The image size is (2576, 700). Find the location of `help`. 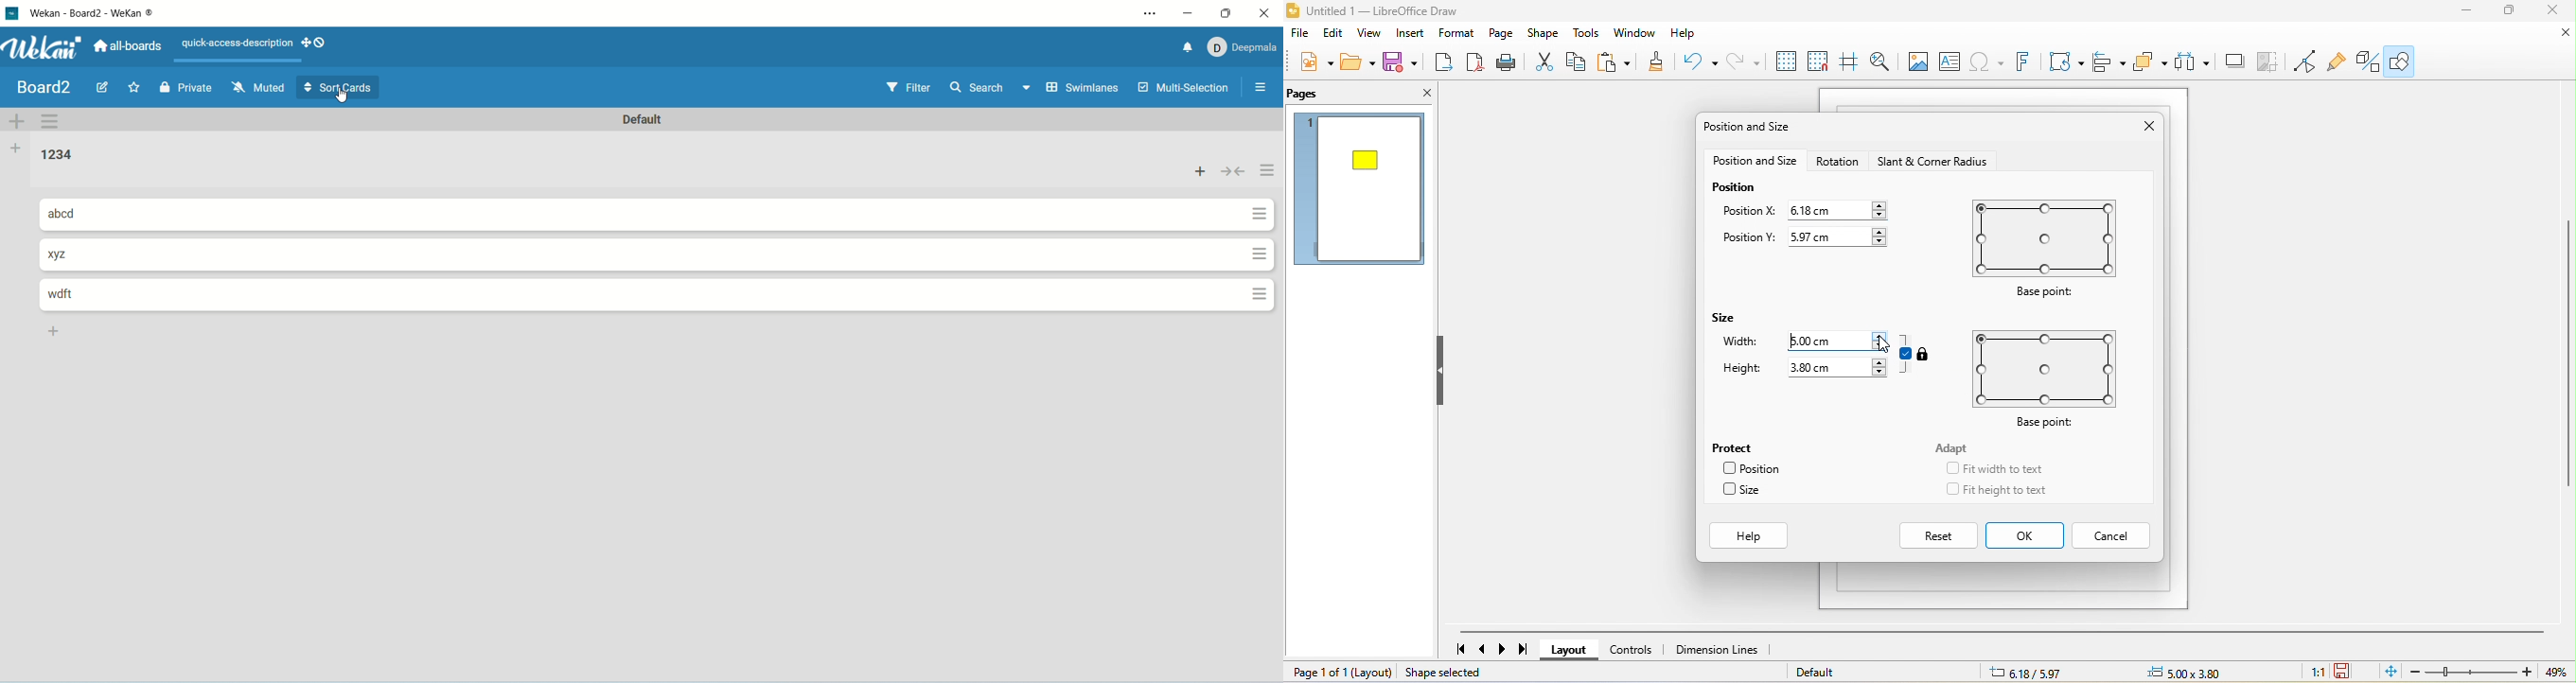

help is located at coordinates (1692, 34).